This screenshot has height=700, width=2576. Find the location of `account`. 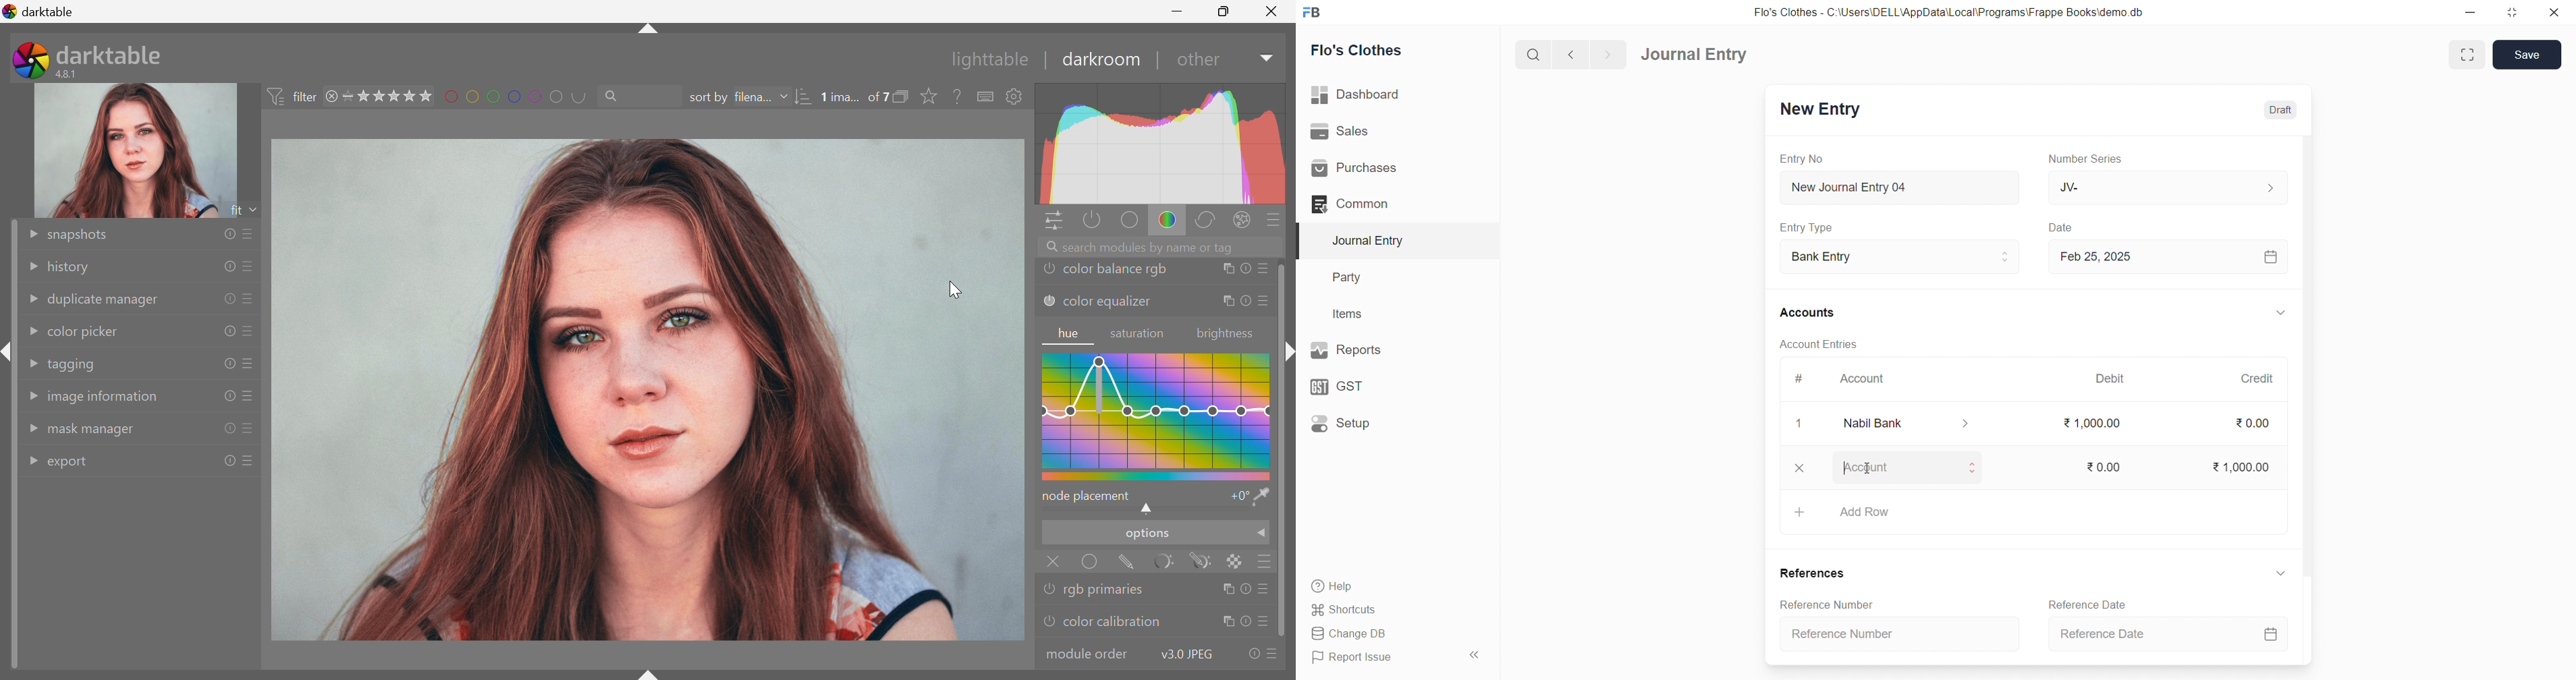

account is located at coordinates (1908, 470).